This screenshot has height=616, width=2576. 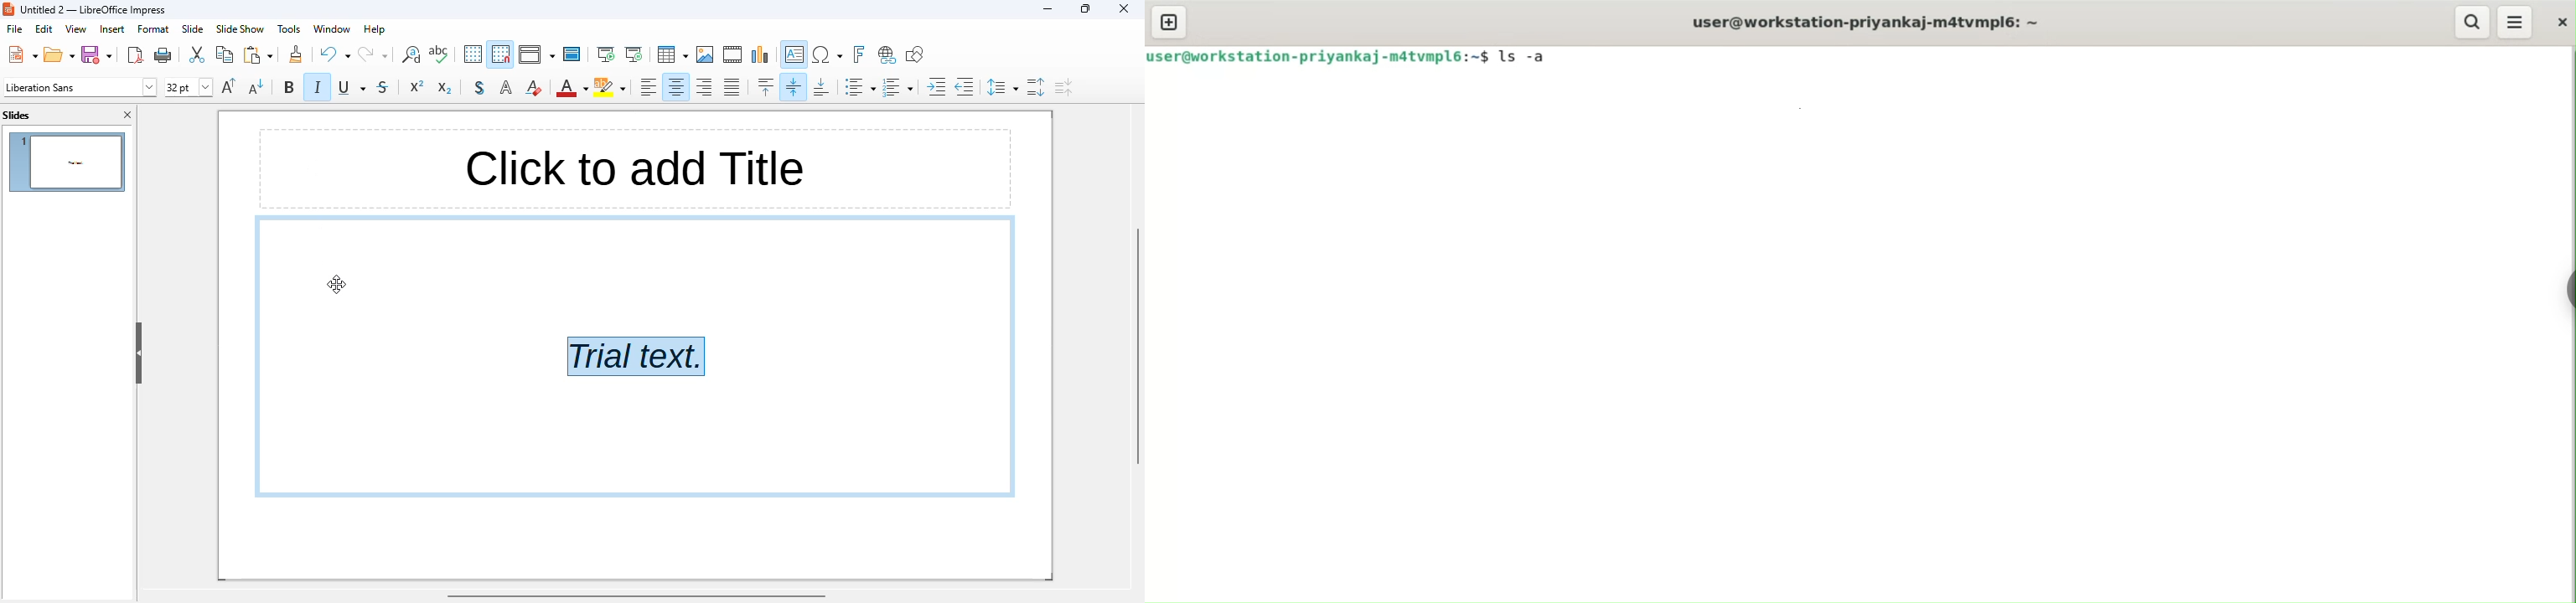 I want to click on table, so click(x=672, y=54).